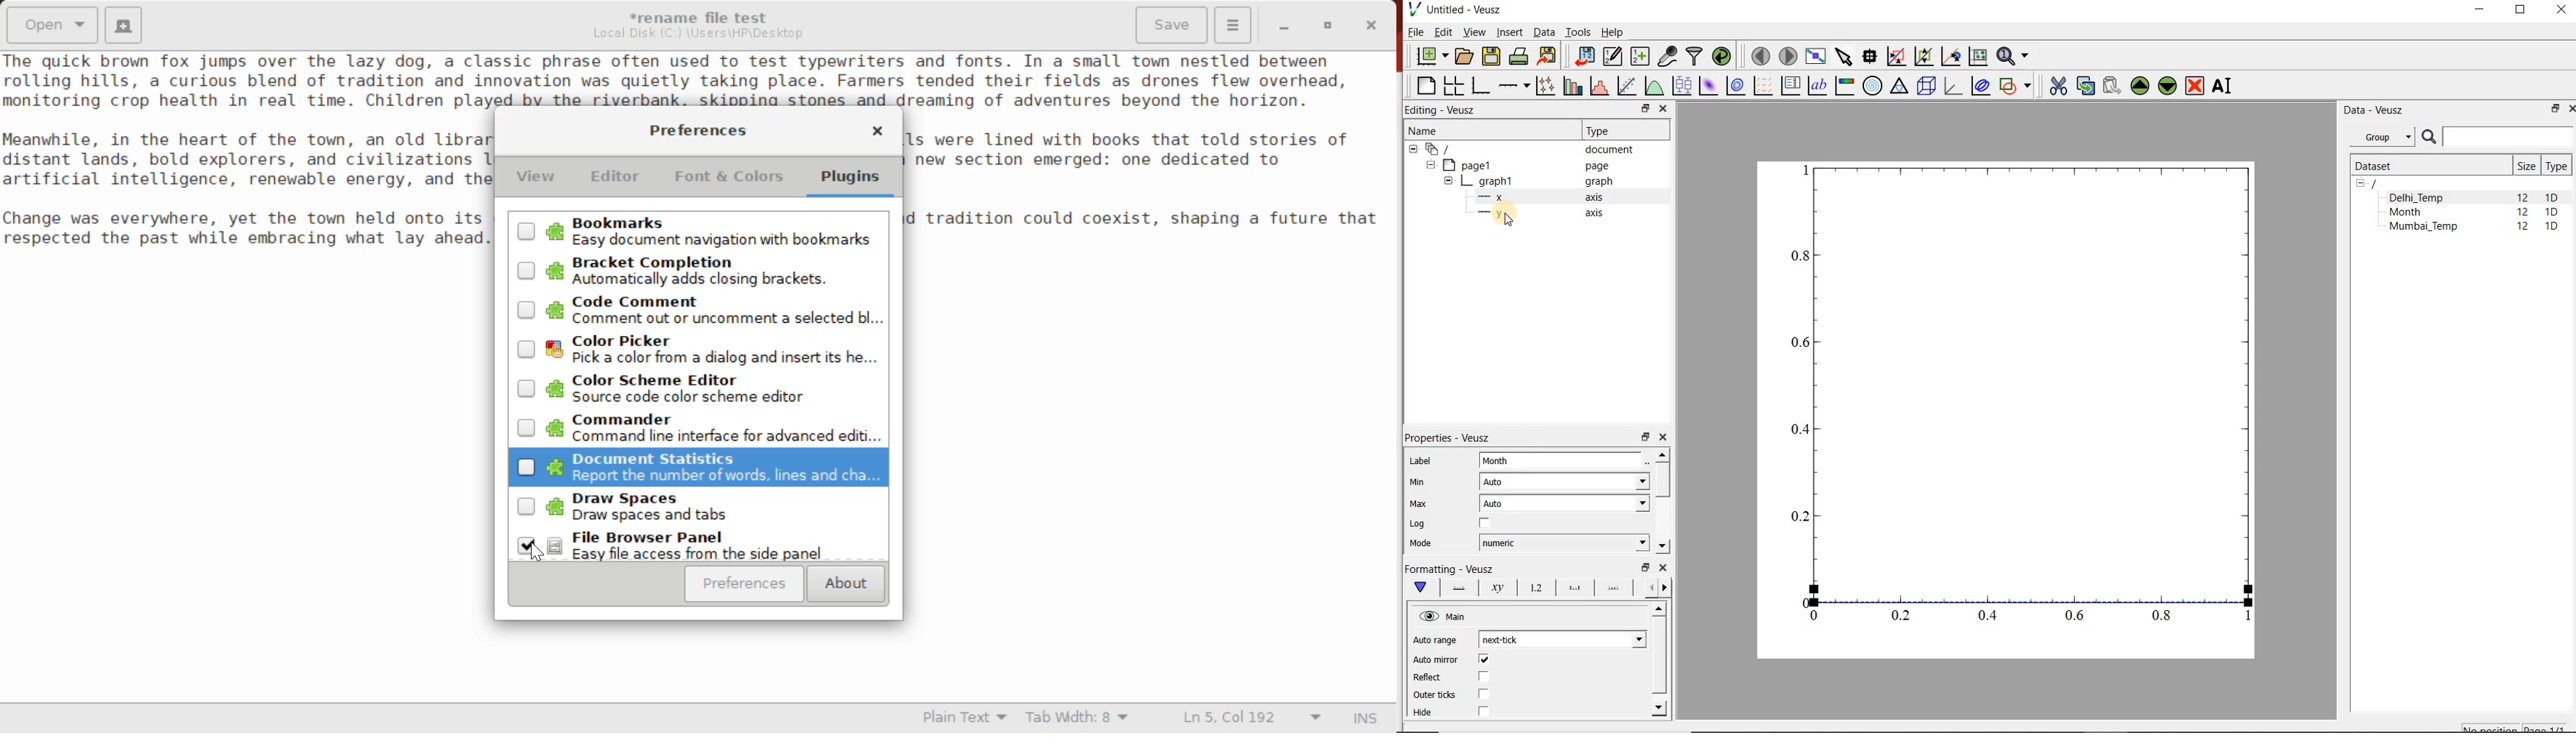 The width and height of the screenshot is (2576, 756). Describe the element at coordinates (1817, 86) in the screenshot. I see `text label` at that location.